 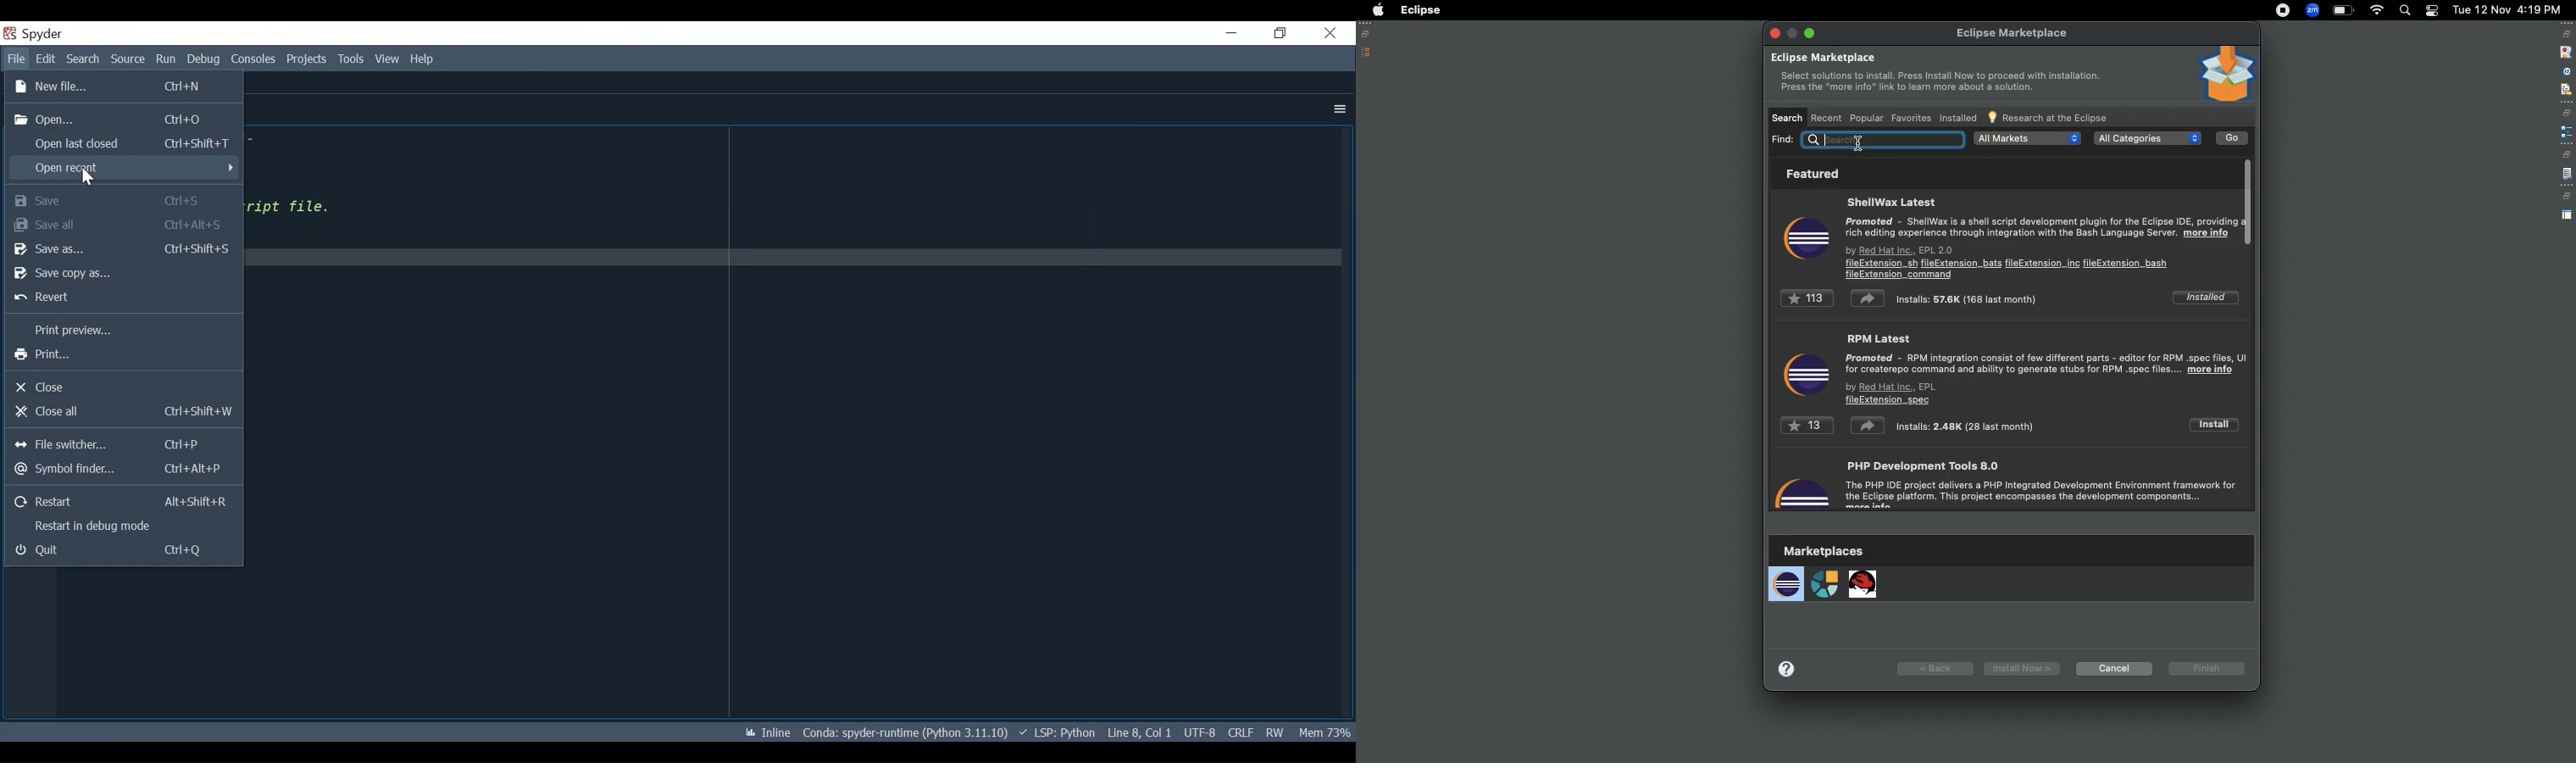 I want to click on UTF-8, so click(x=1198, y=731).